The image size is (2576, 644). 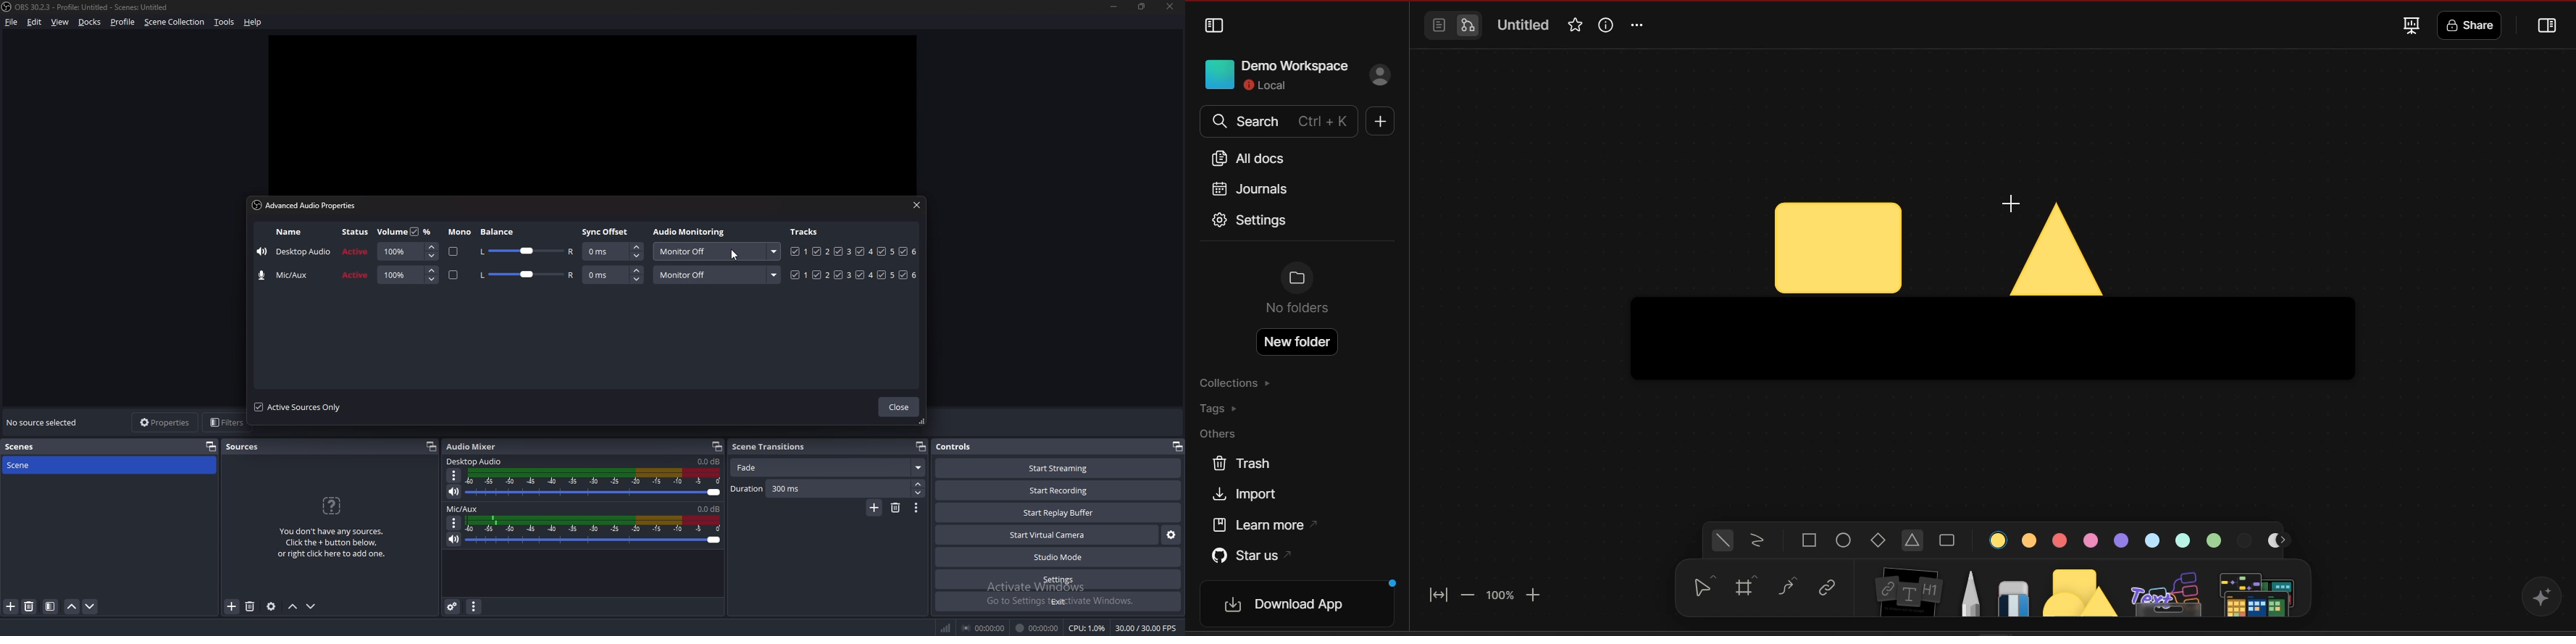 I want to click on search, so click(x=1276, y=122).